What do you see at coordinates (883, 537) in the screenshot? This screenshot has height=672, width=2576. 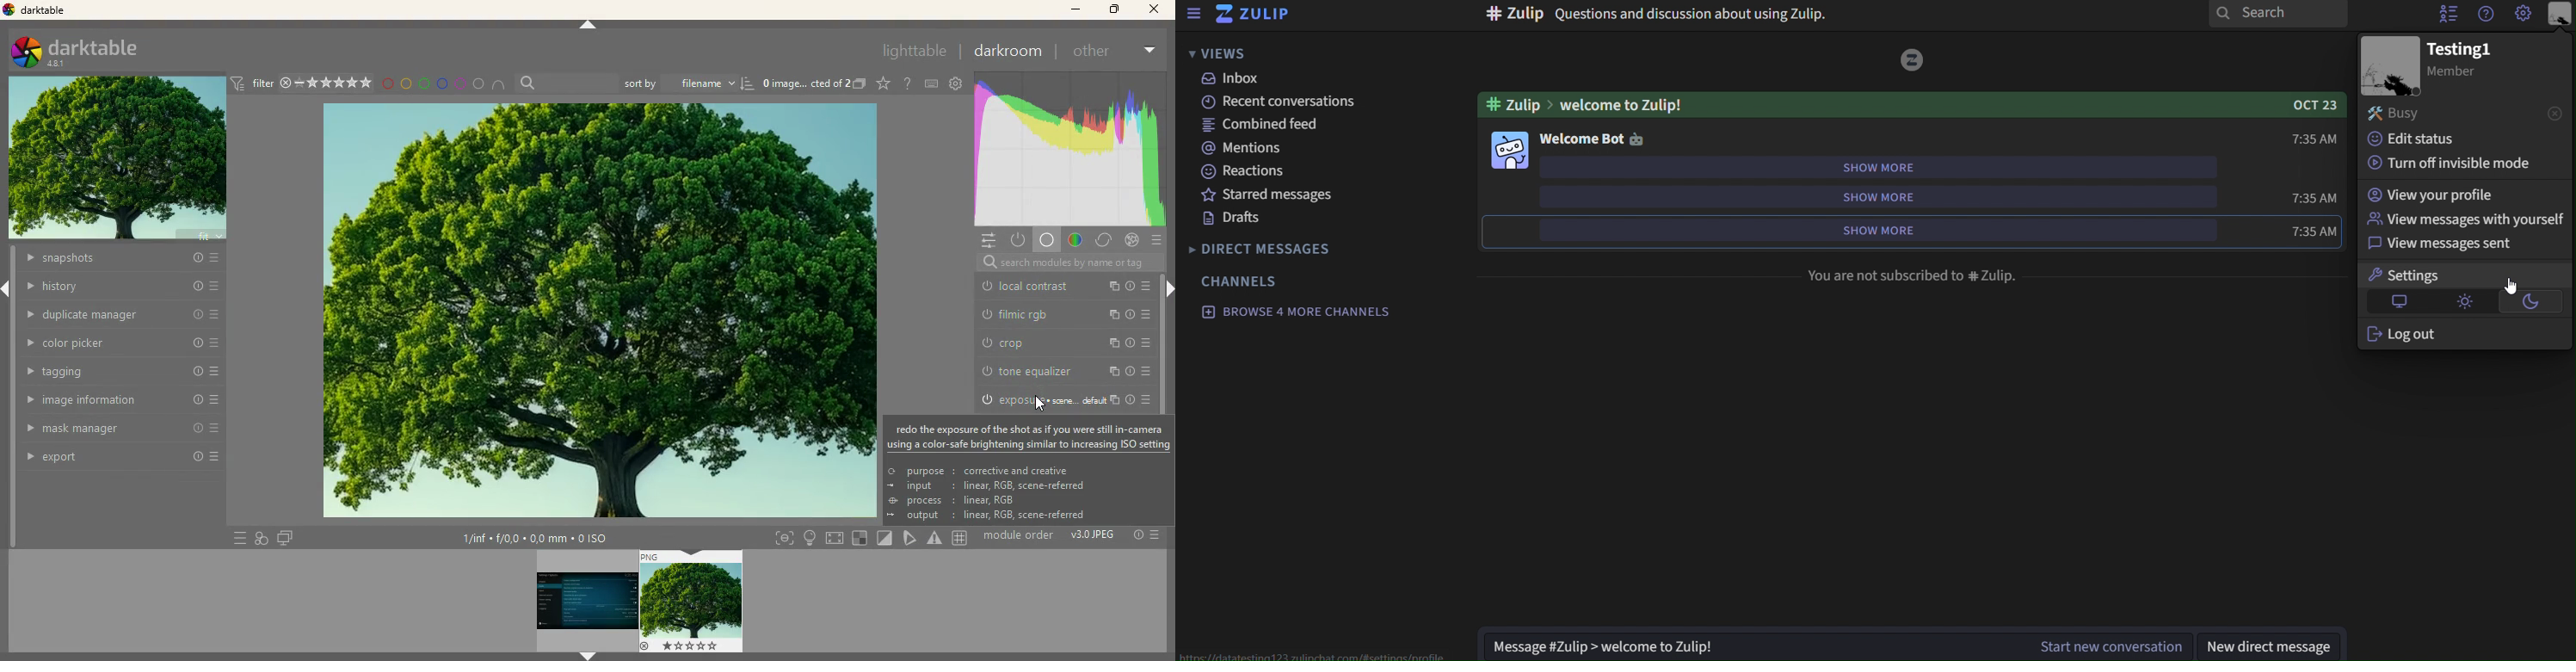 I see `diagonal` at bounding box center [883, 537].